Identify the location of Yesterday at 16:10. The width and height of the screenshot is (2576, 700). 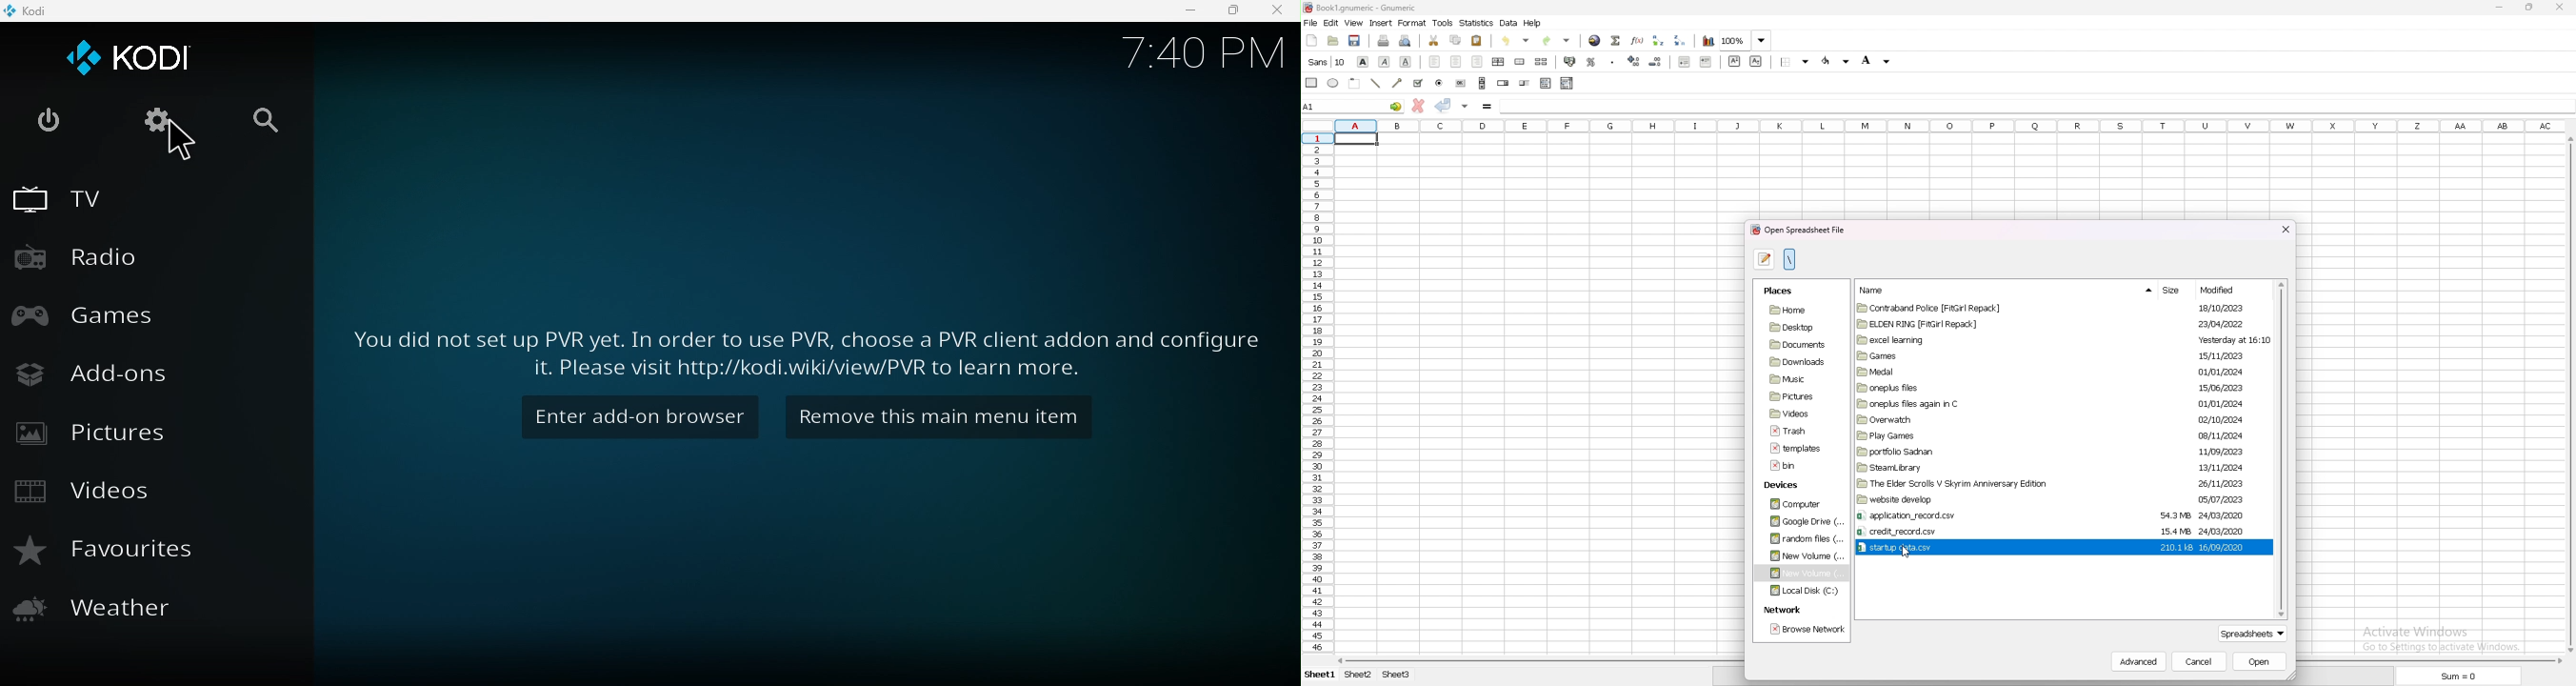
(2220, 340).